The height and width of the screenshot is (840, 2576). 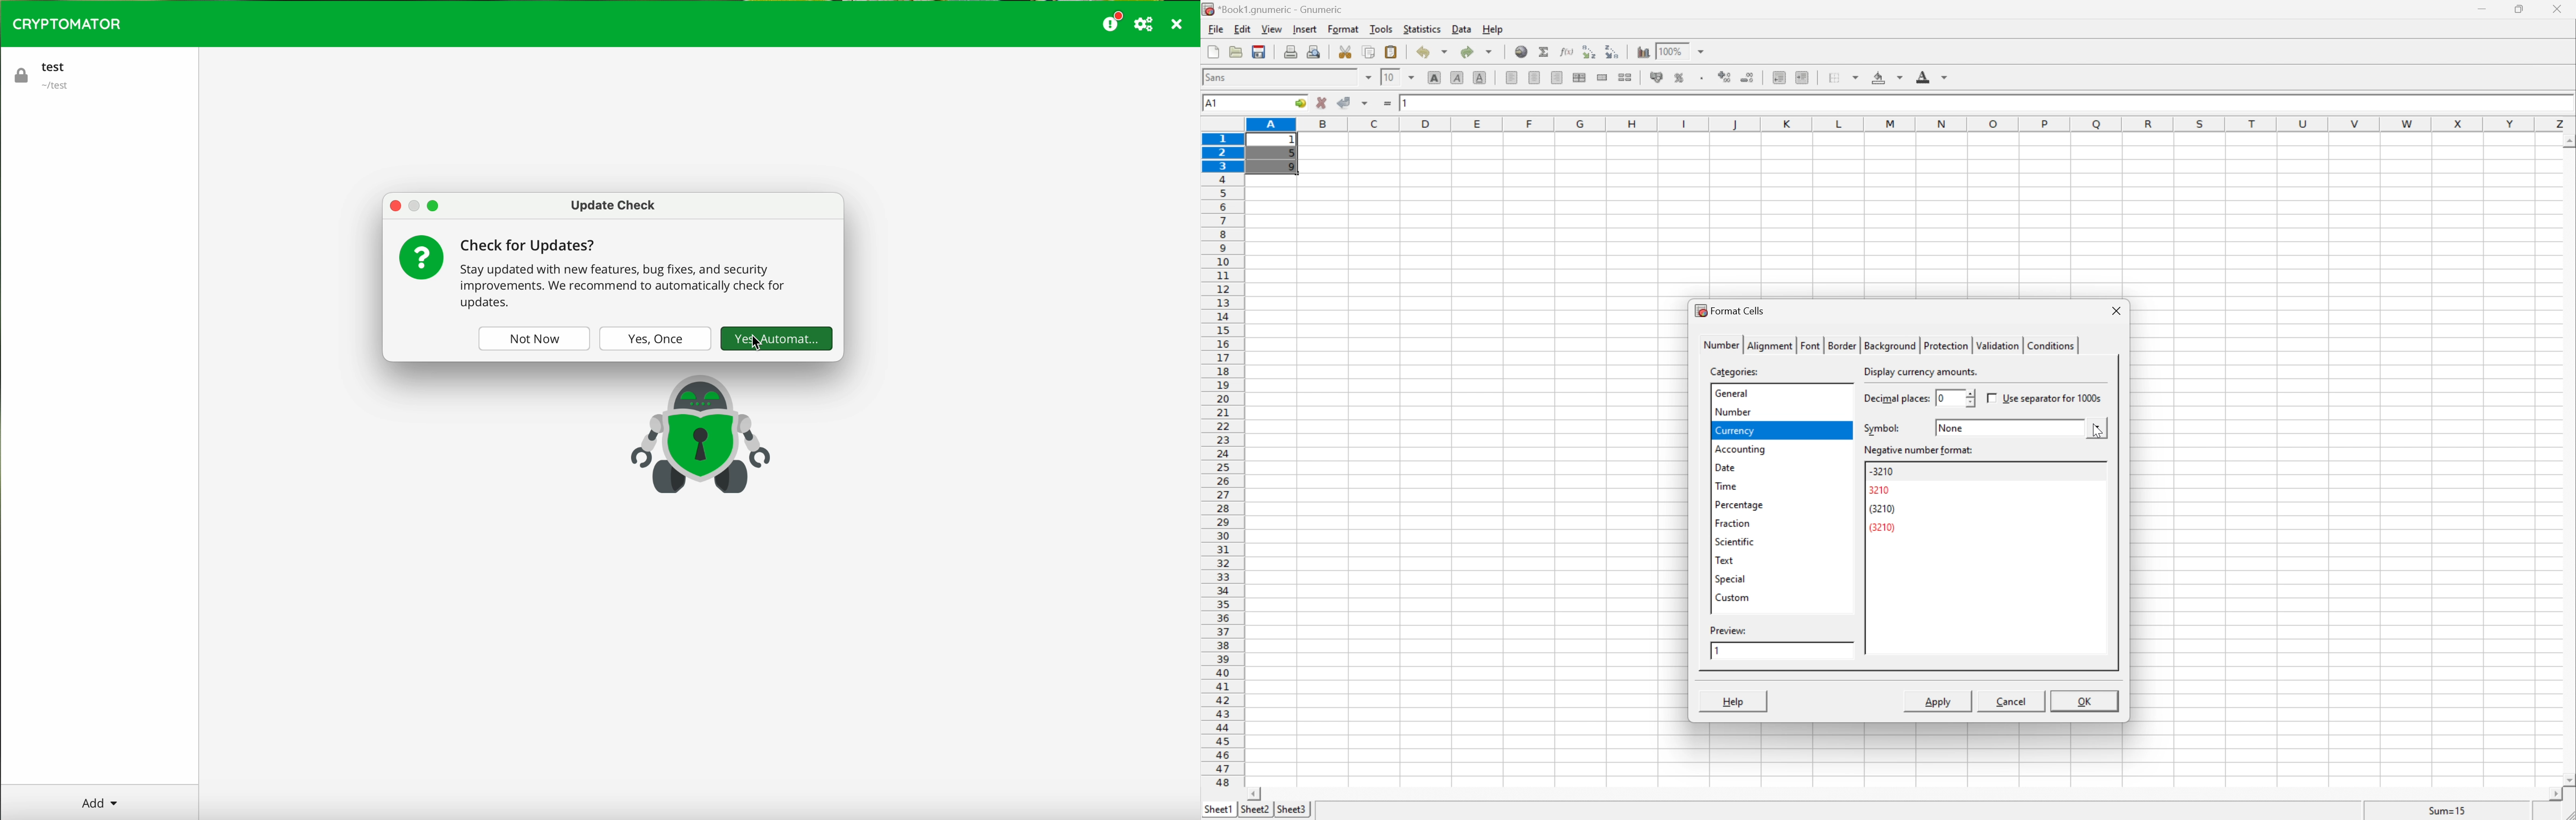 What do you see at coordinates (2447, 810) in the screenshot?
I see `sum=15` at bounding box center [2447, 810].